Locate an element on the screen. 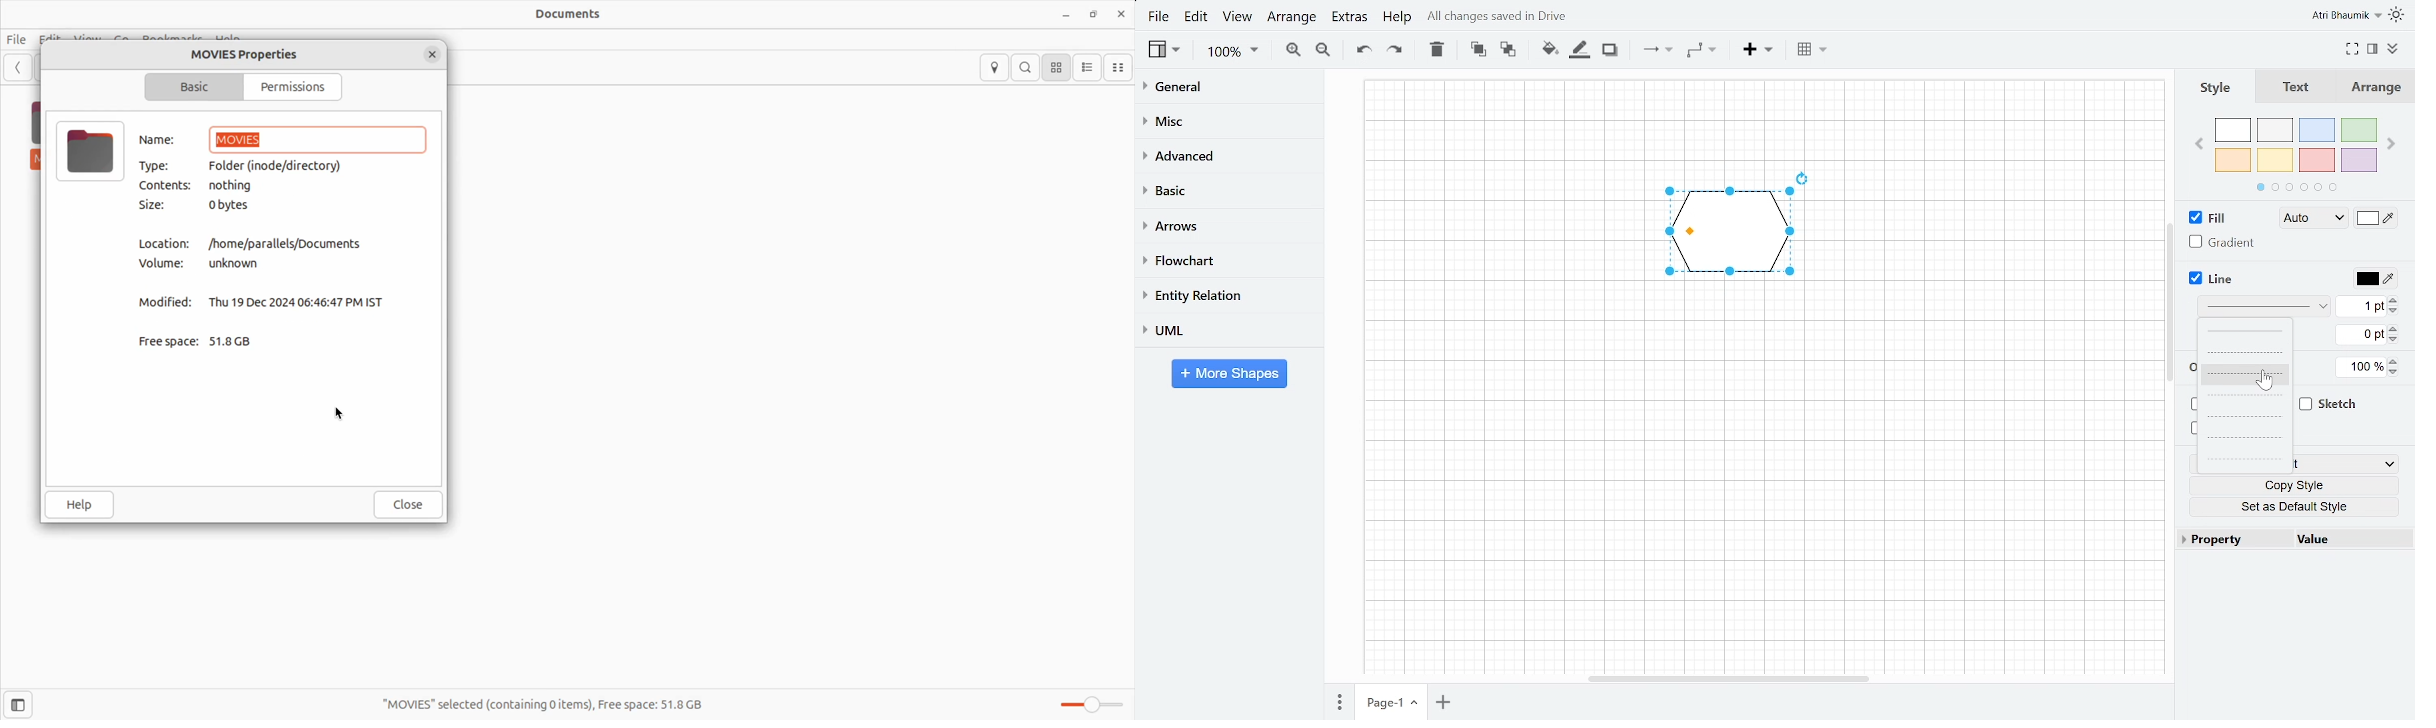 The height and width of the screenshot is (728, 2436).  Arrows is located at coordinates (1225, 224).